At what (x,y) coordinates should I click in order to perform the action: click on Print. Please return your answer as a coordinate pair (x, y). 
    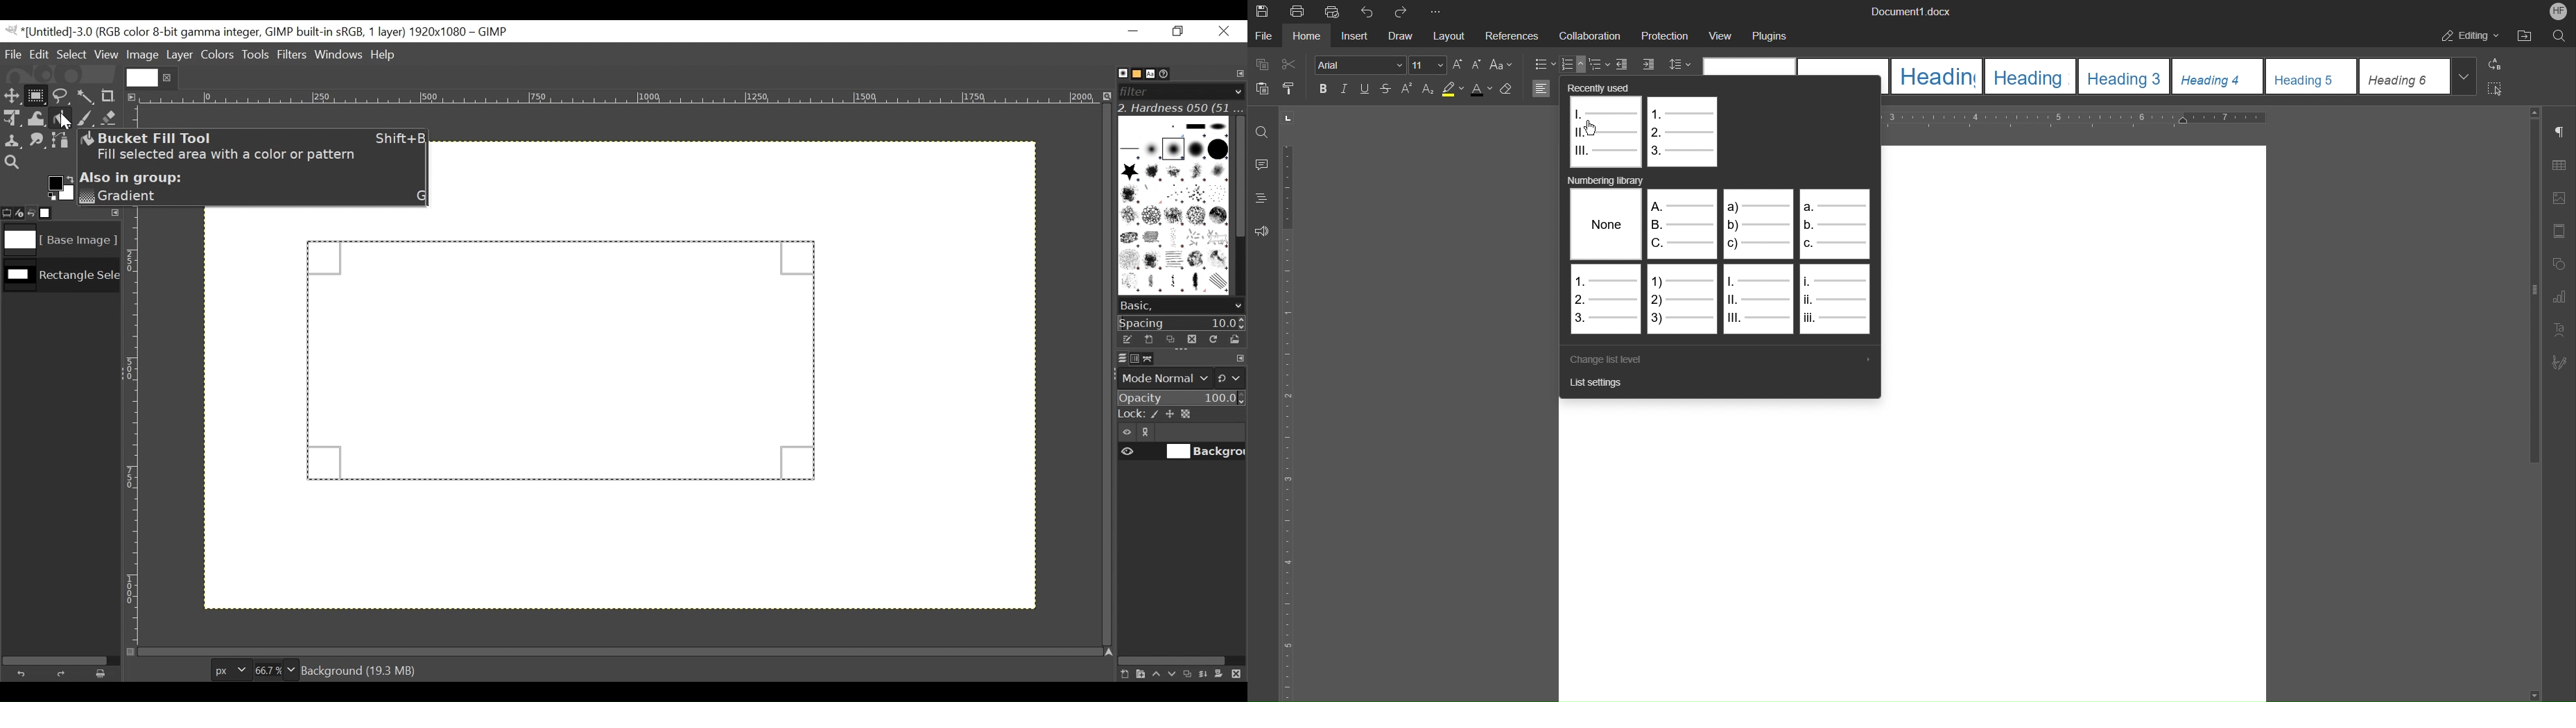
    Looking at the image, I should click on (1299, 12).